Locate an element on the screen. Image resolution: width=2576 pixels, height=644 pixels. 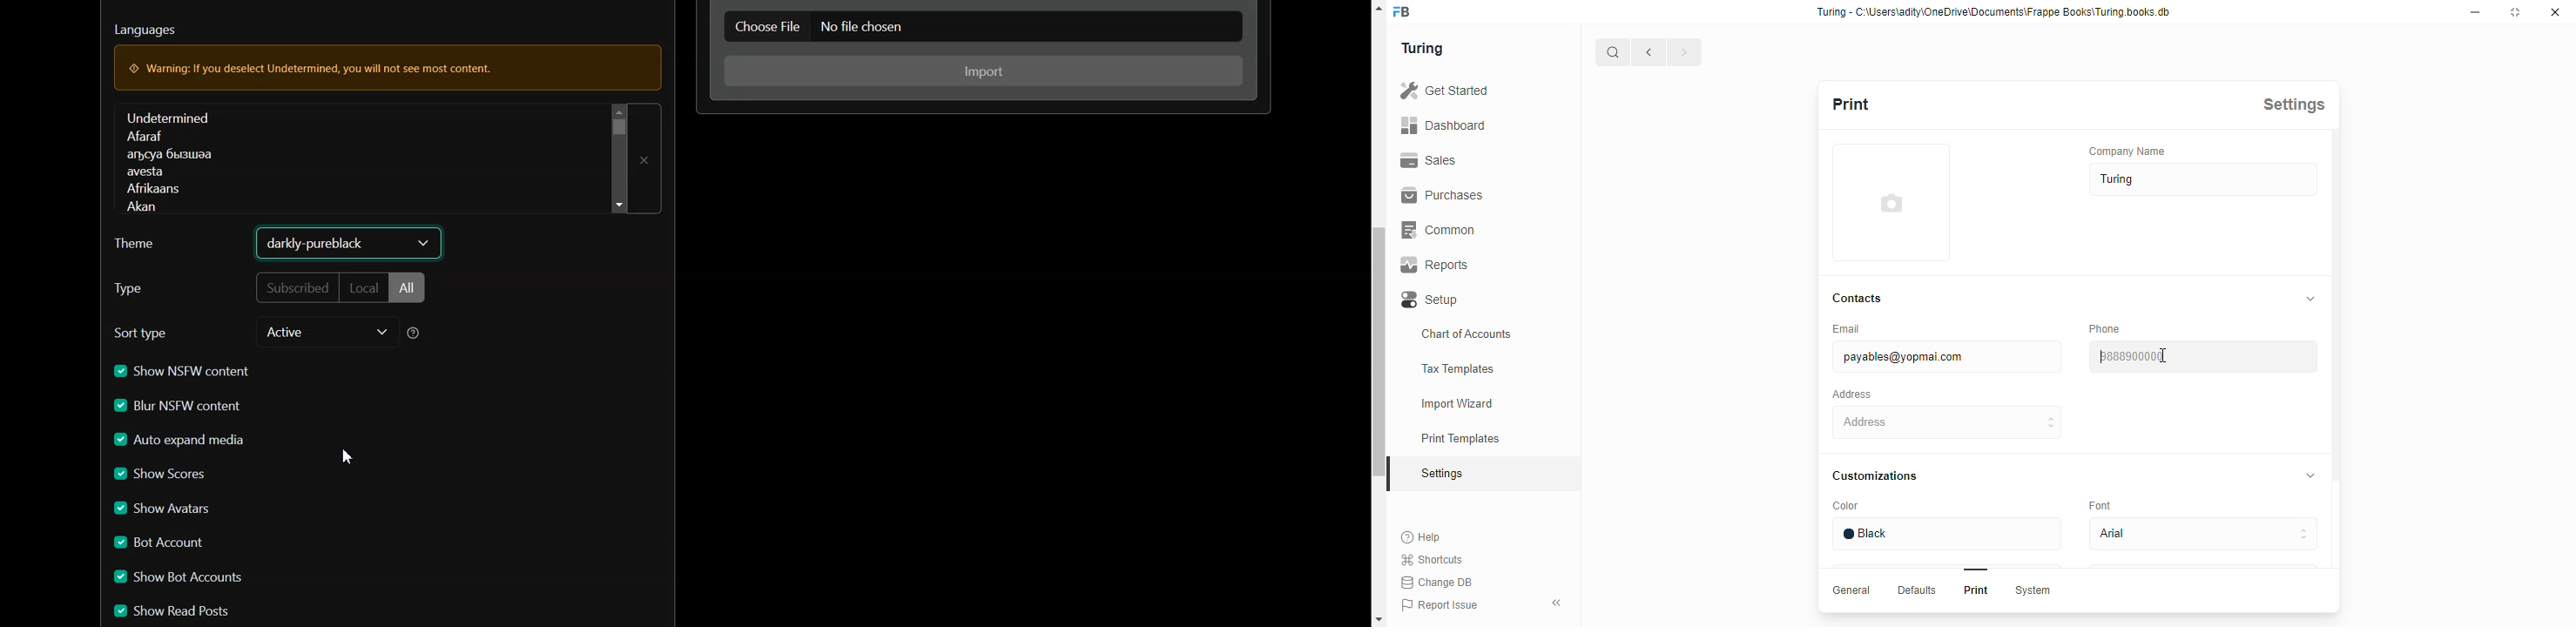
Choose File is located at coordinates (766, 26).